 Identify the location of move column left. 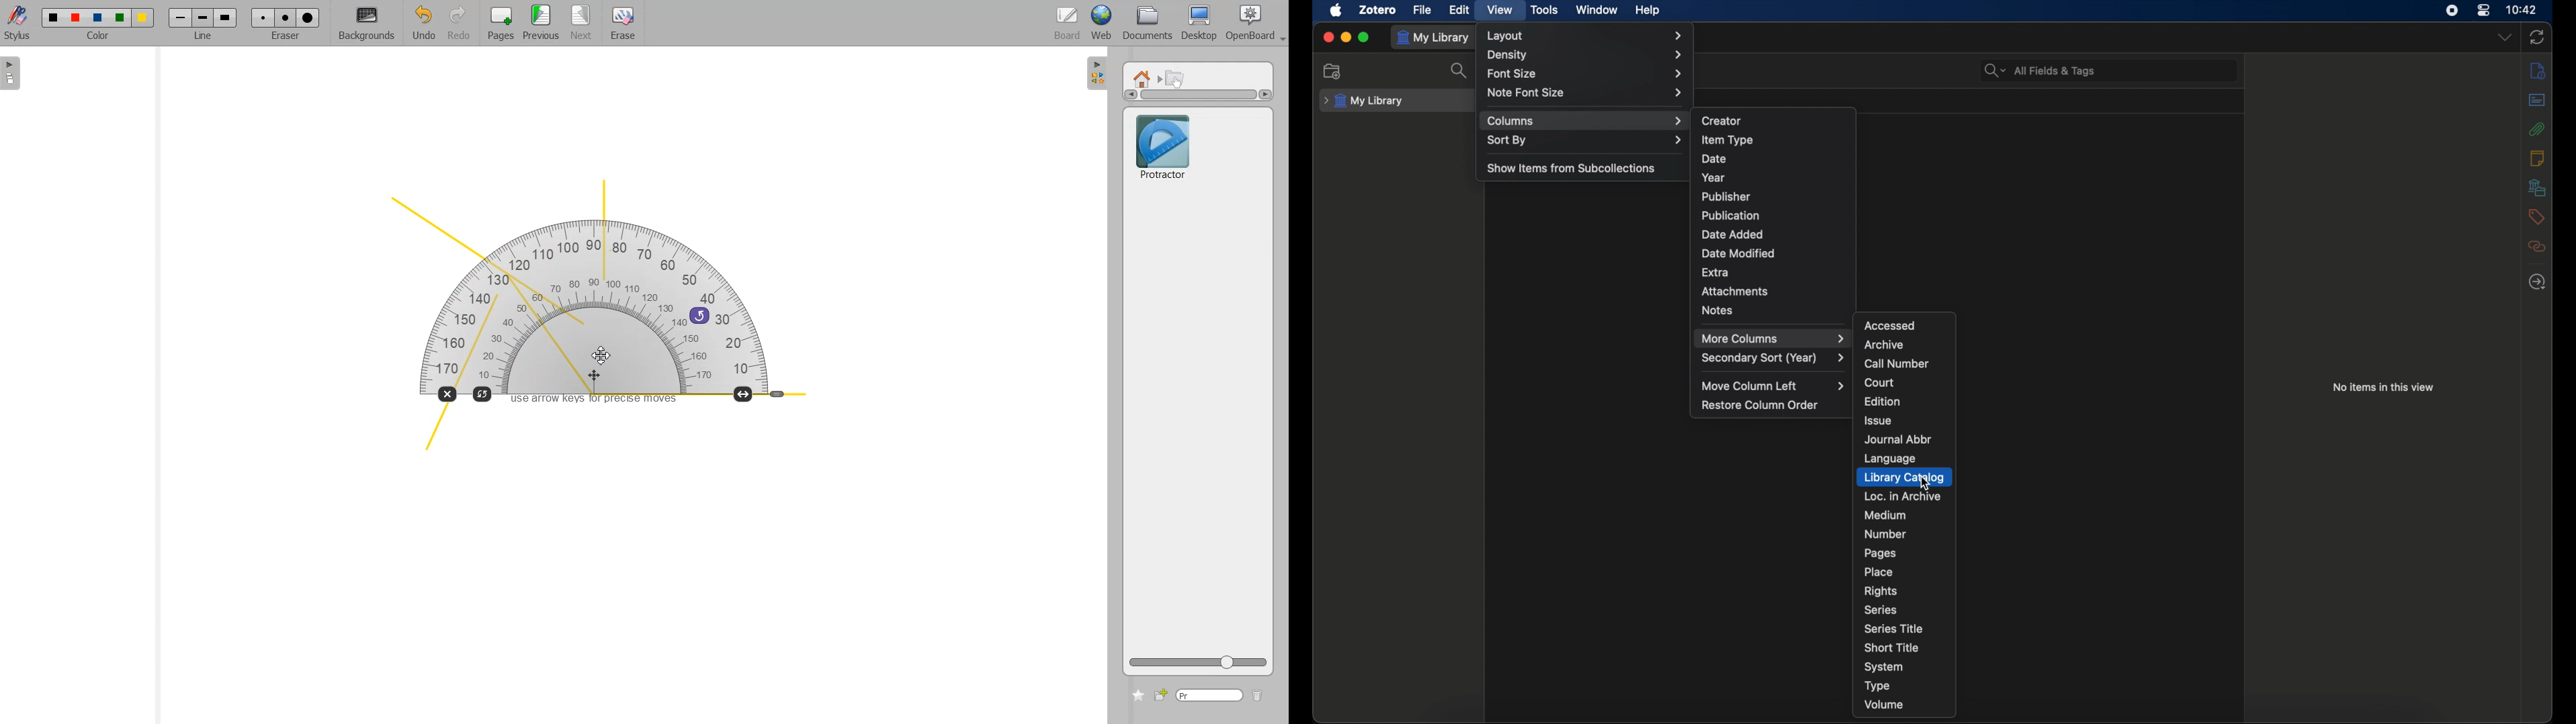
(1773, 385).